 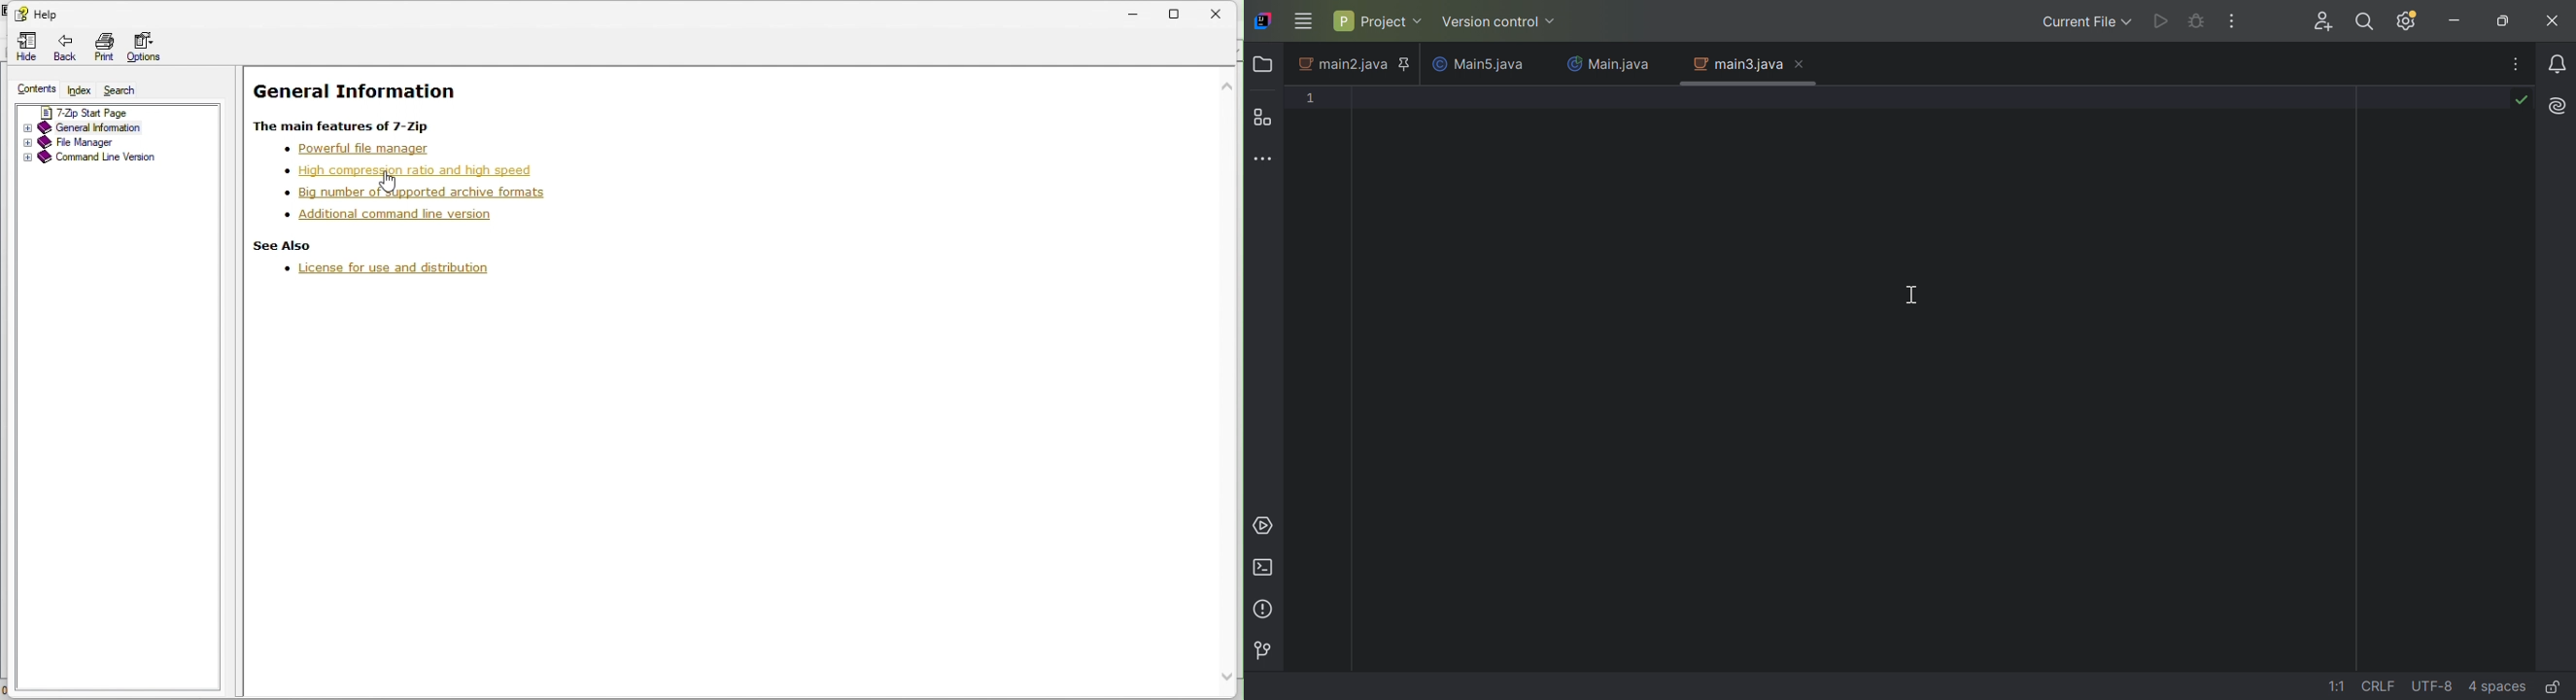 I want to click on Big number of supported archive formats, so click(x=399, y=191).